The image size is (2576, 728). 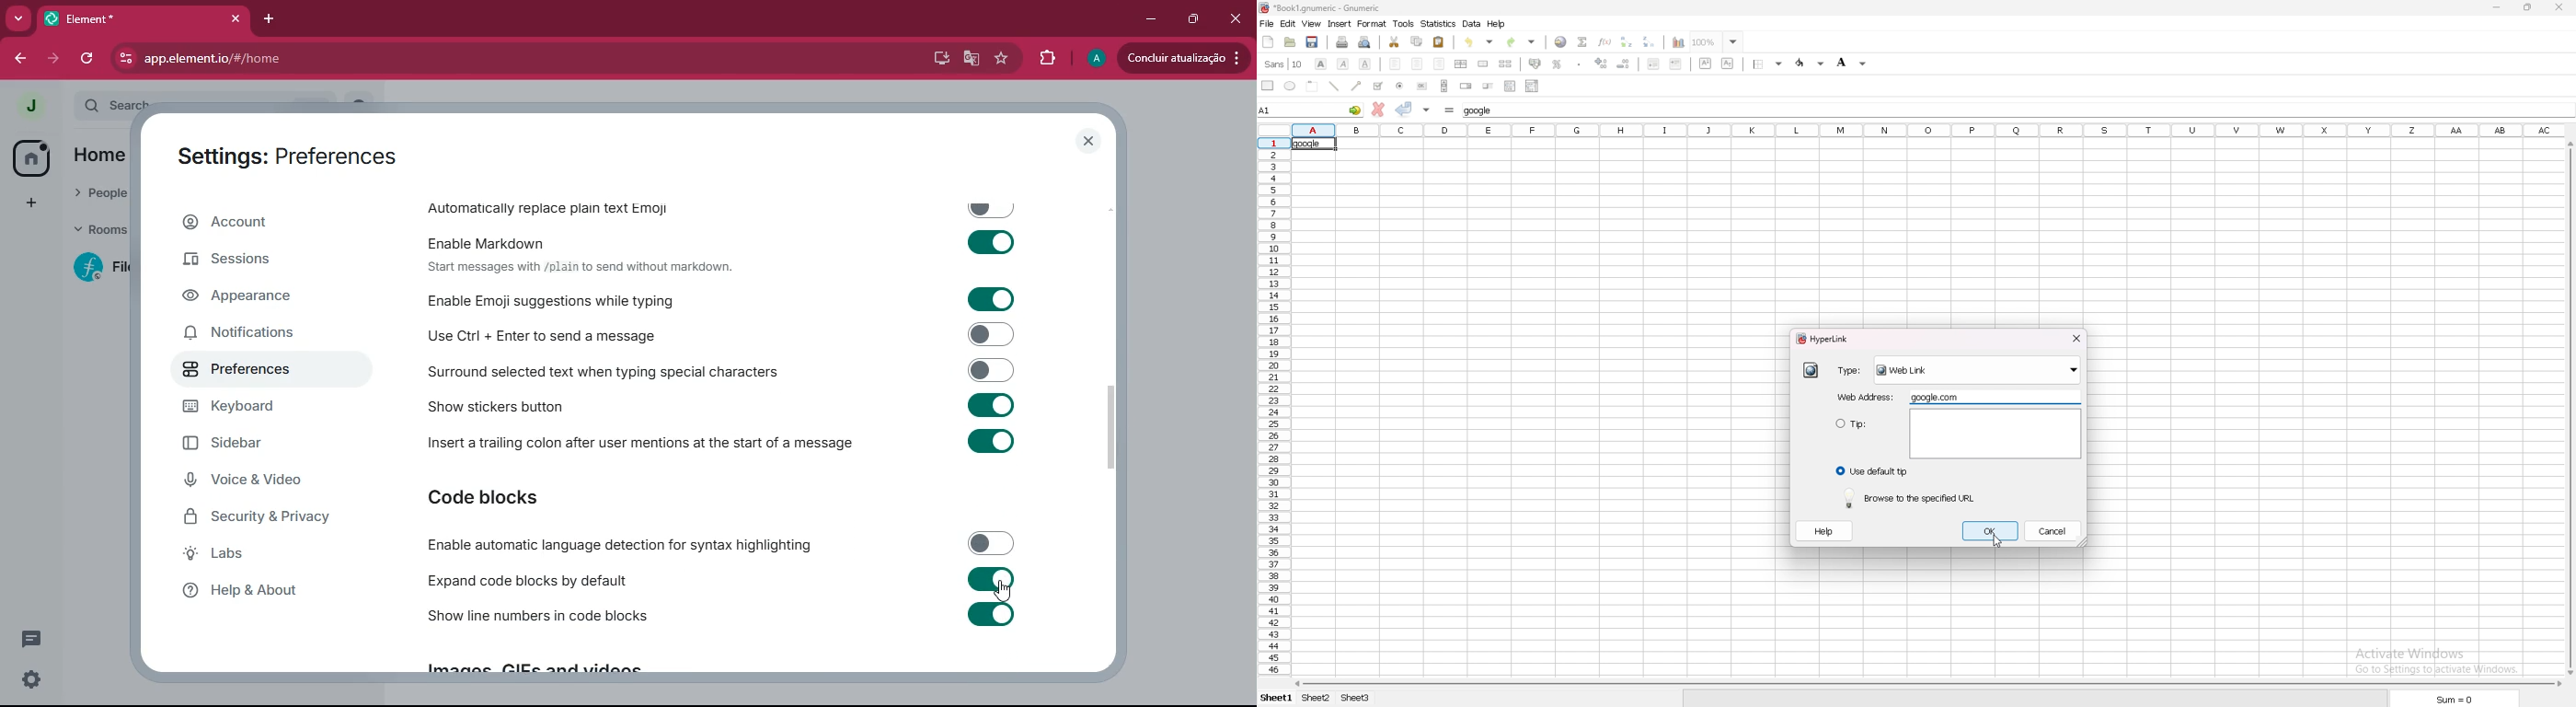 I want to click on rectangle, so click(x=1268, y=85).